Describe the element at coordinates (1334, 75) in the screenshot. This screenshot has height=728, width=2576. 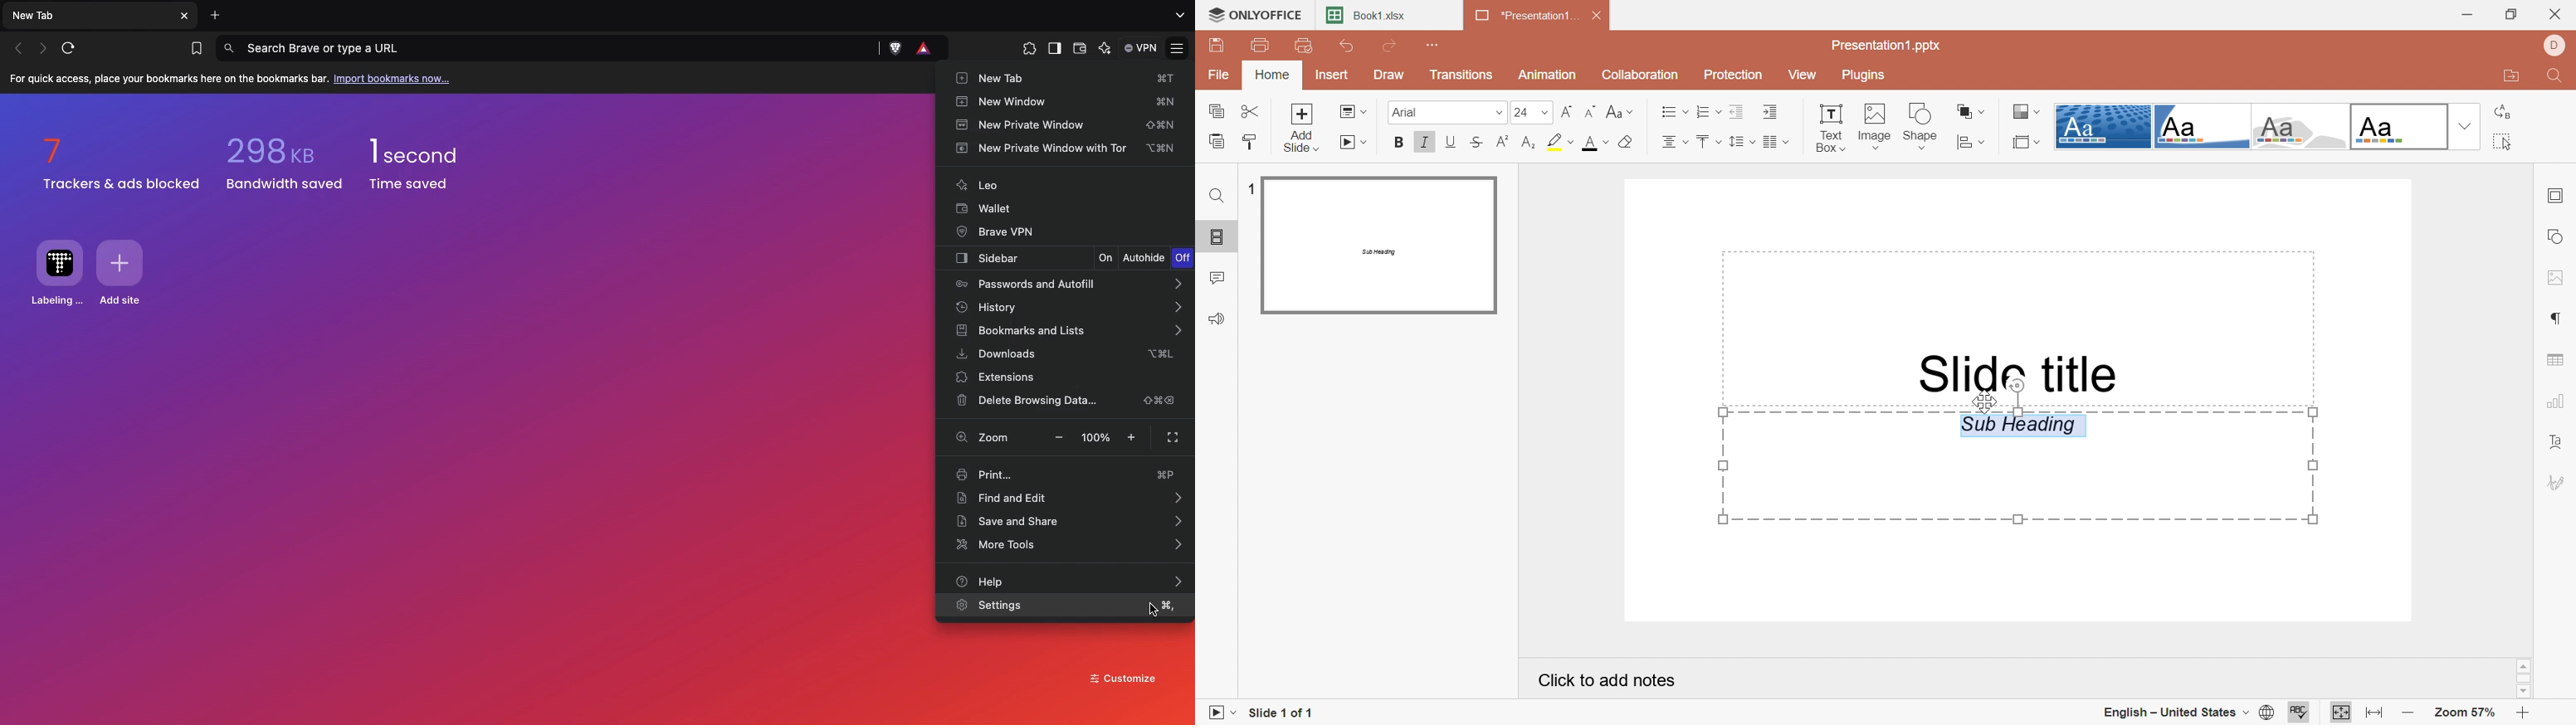
I see `Insert` at that location.